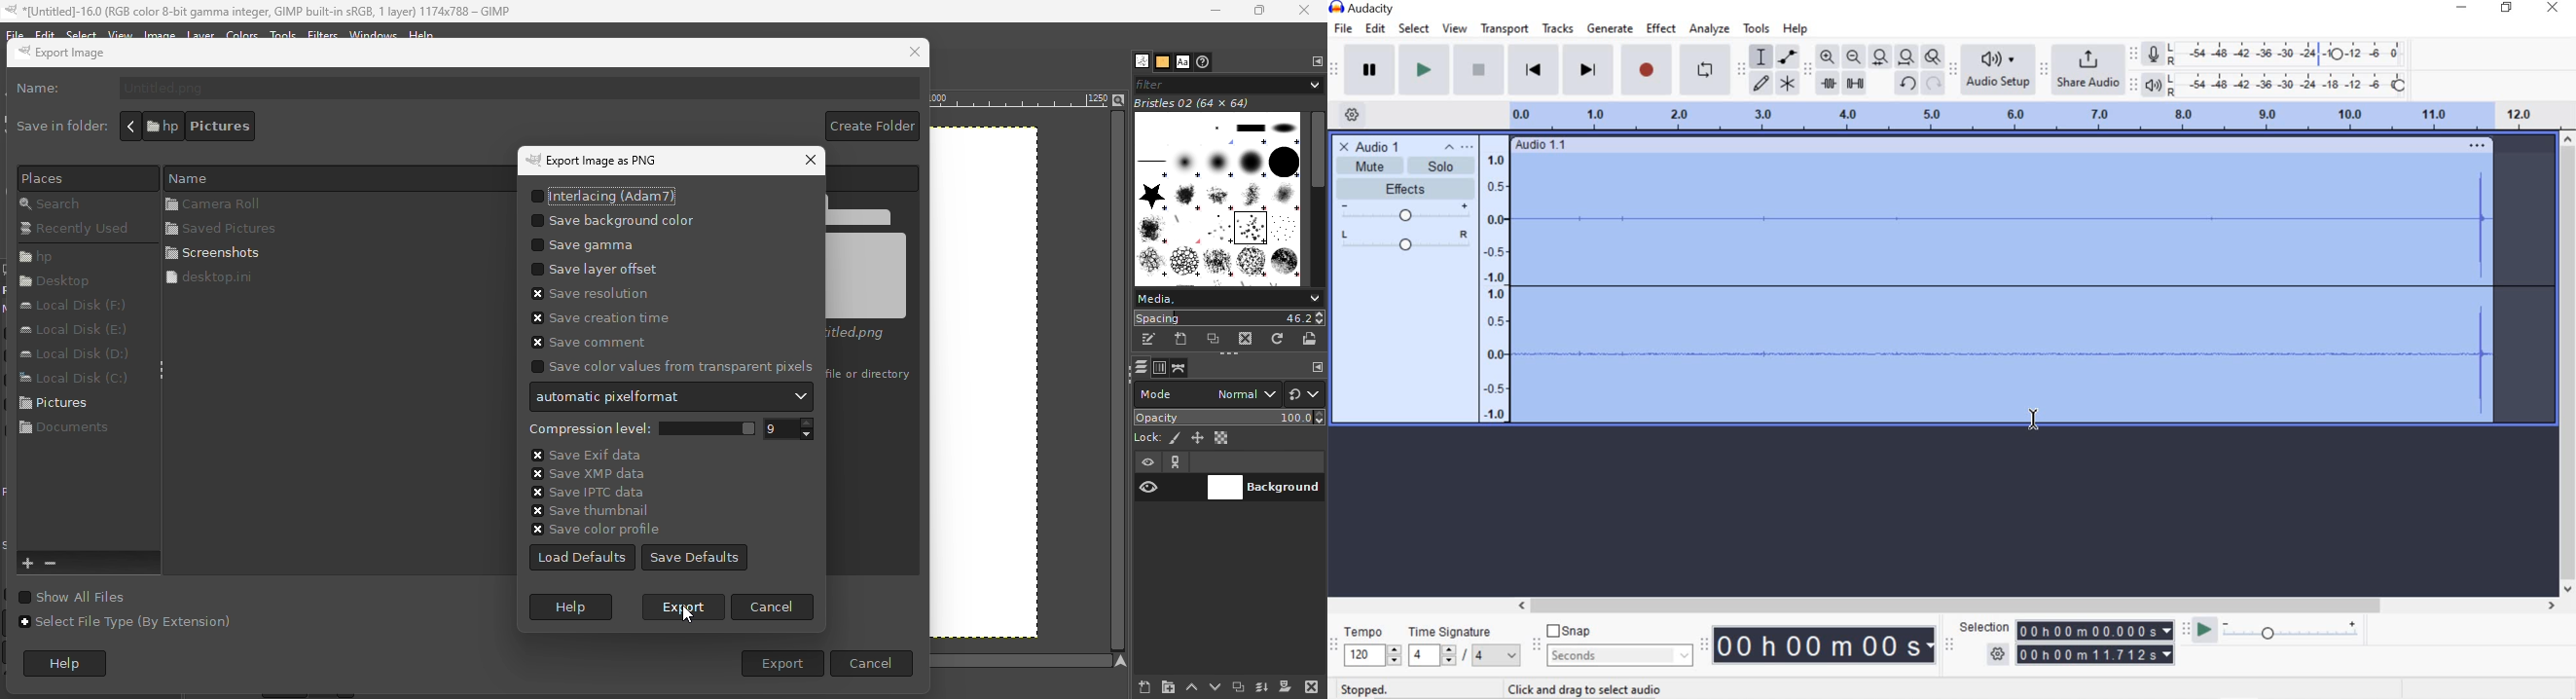 The image size is (2576, 700). What do you see at coordinates (1463, 646) in the screenshot?
I see `TIME SIGNATURE` at bounding box center [1463, 646].